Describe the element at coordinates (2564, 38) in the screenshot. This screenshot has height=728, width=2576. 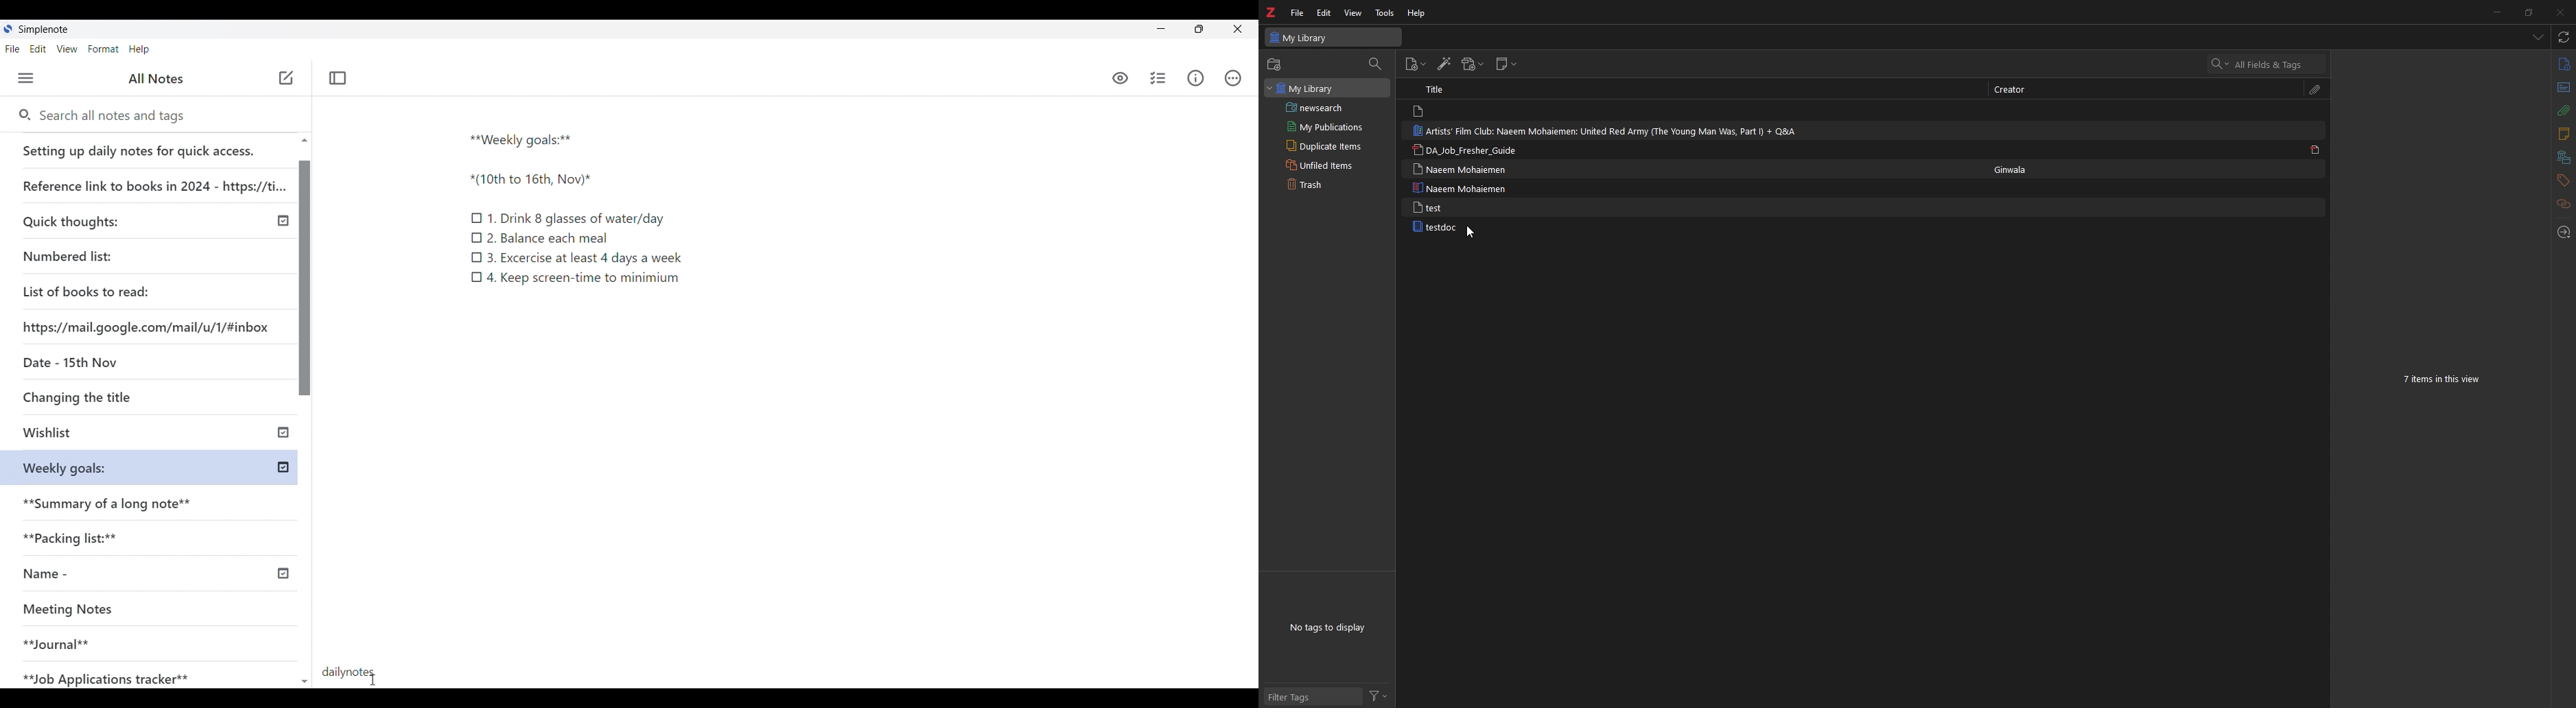
I see `sync` at that location.